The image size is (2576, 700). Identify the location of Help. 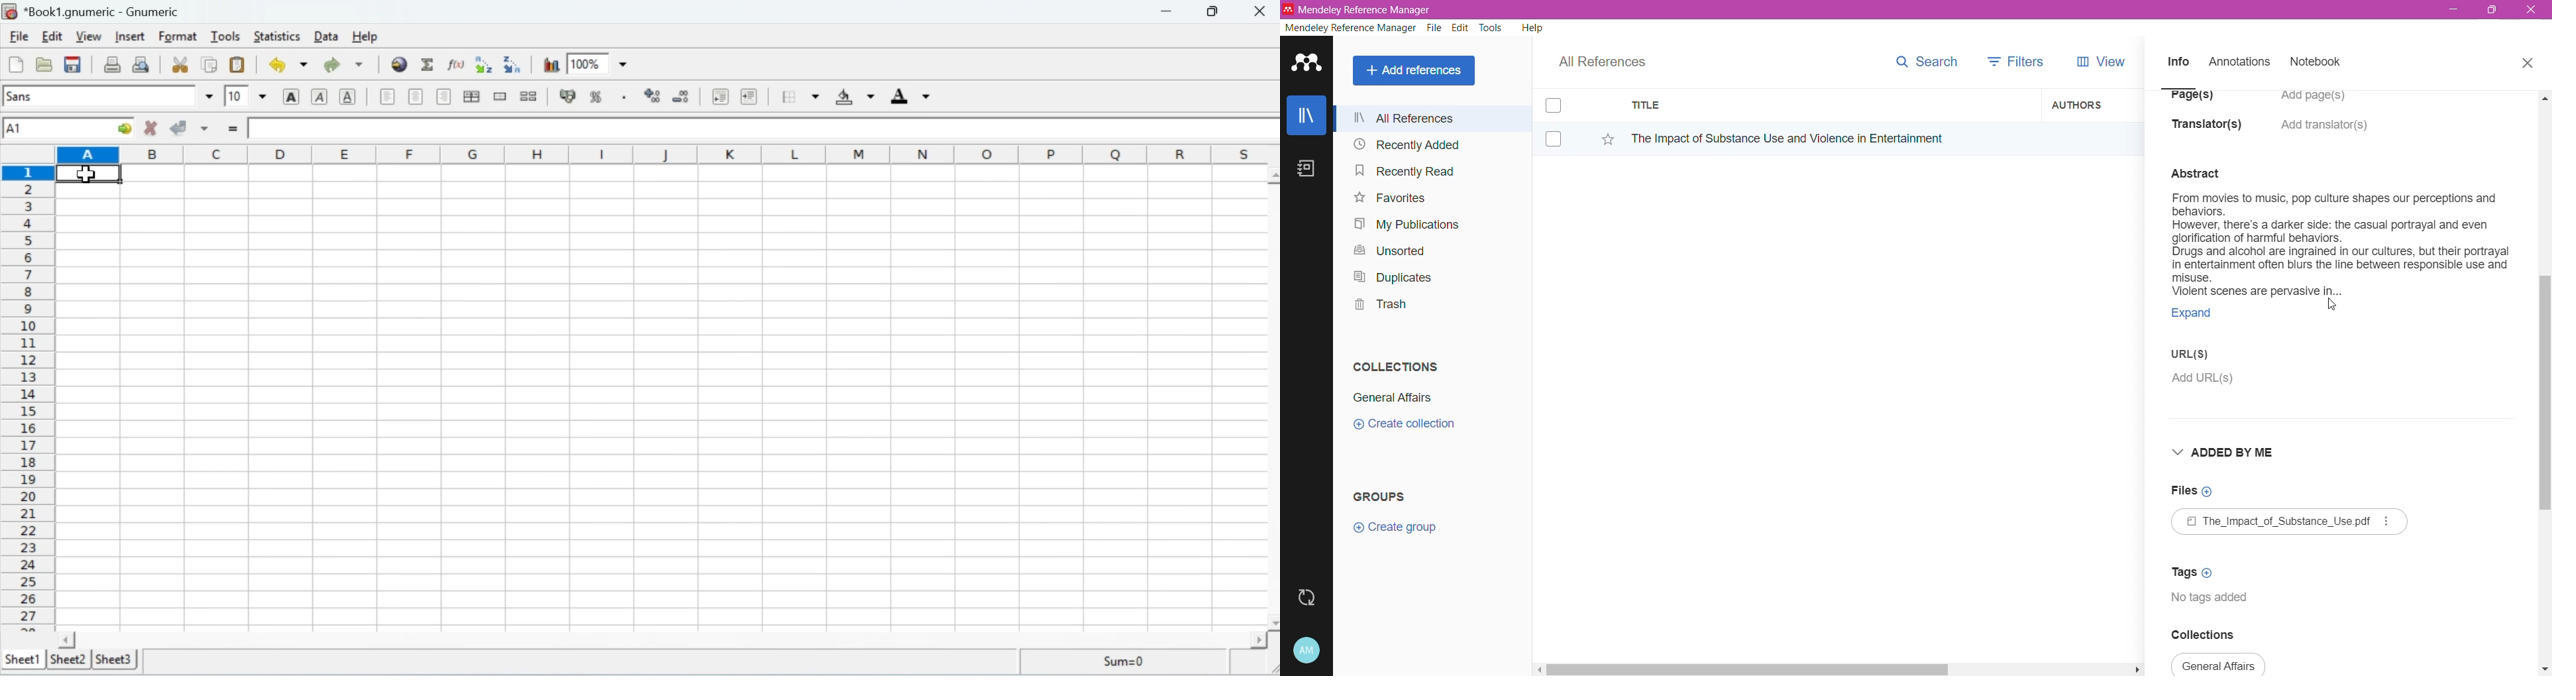
(1531, 27).